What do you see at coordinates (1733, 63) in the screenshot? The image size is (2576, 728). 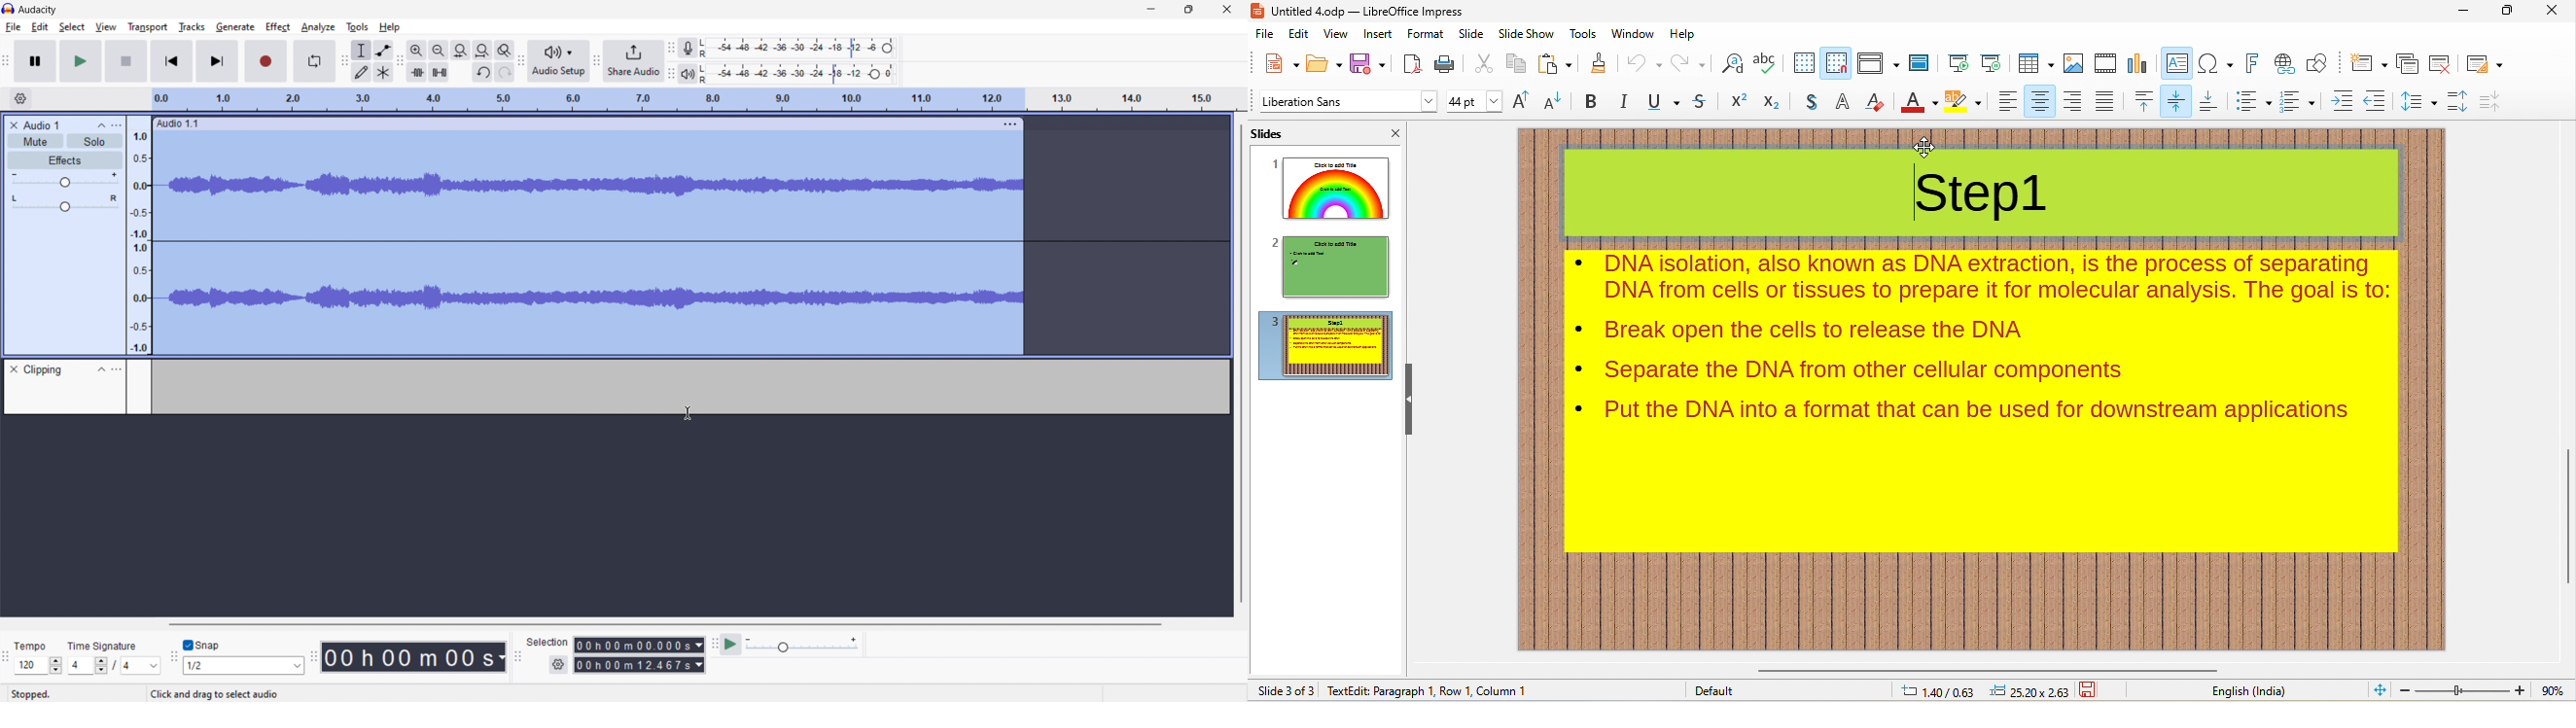 I see `find and replace` at bounding box center [1733, 63].